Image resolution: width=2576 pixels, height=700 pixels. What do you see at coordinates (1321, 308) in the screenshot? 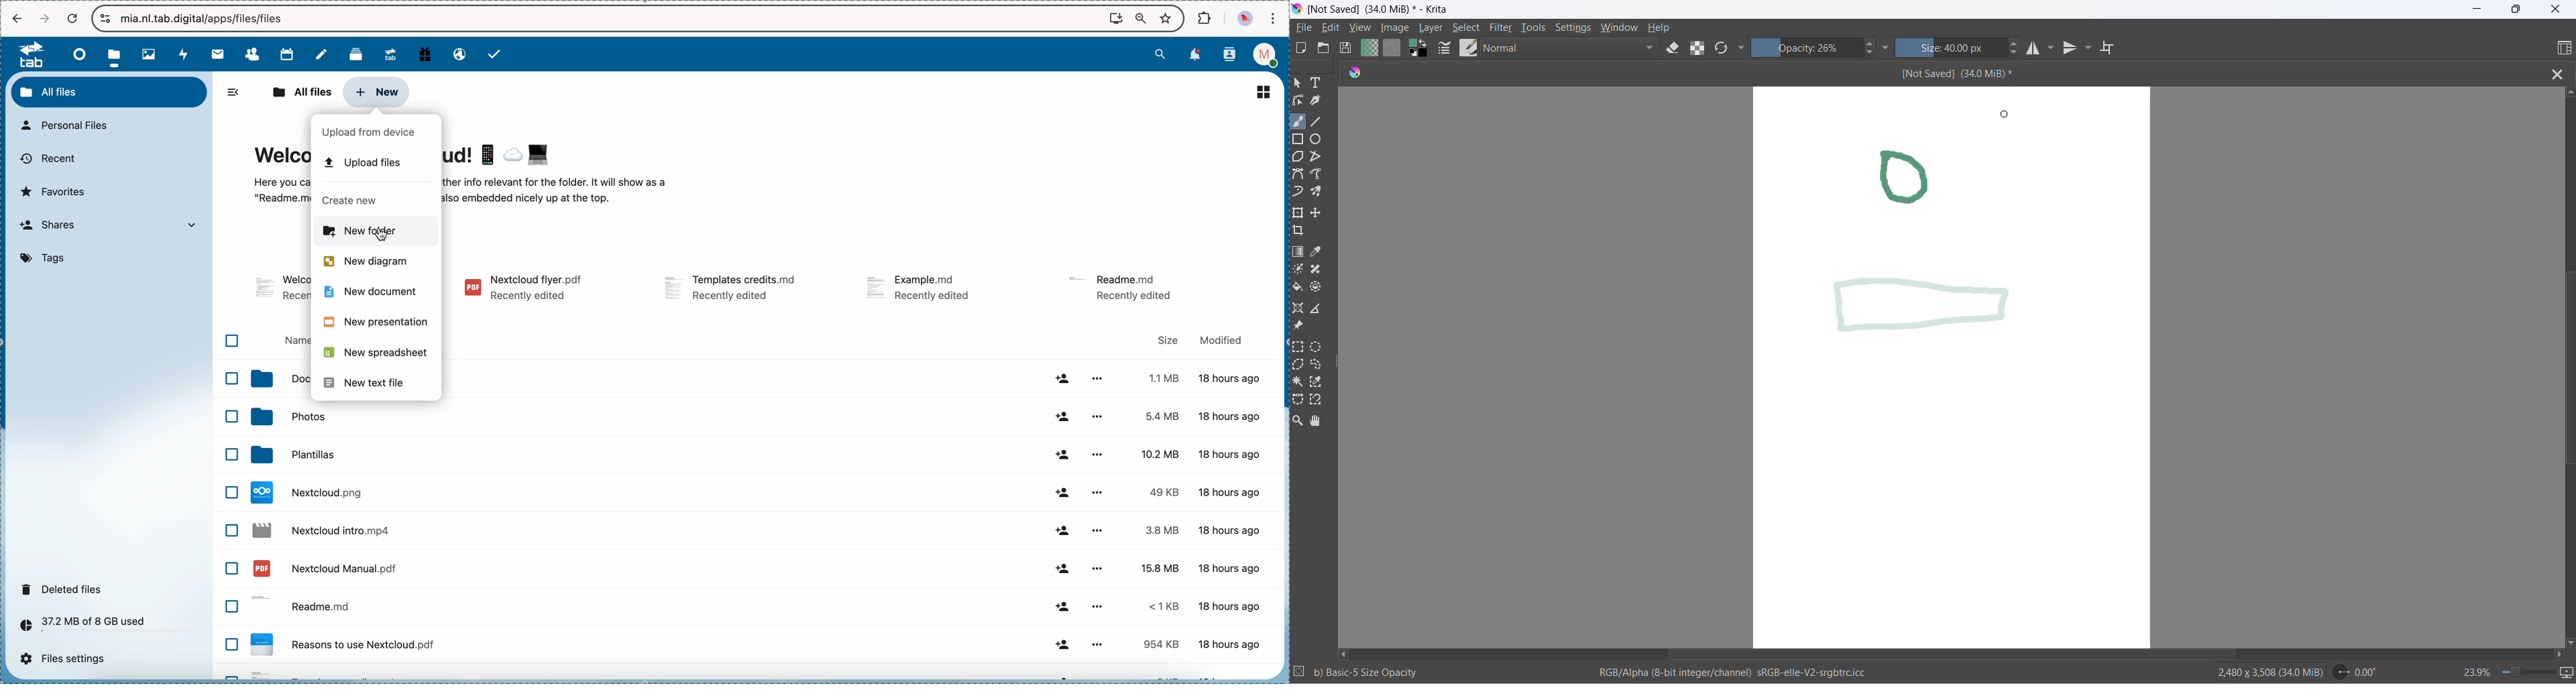
I see `measure the distance between two points` at bounding box center [1321, 308].